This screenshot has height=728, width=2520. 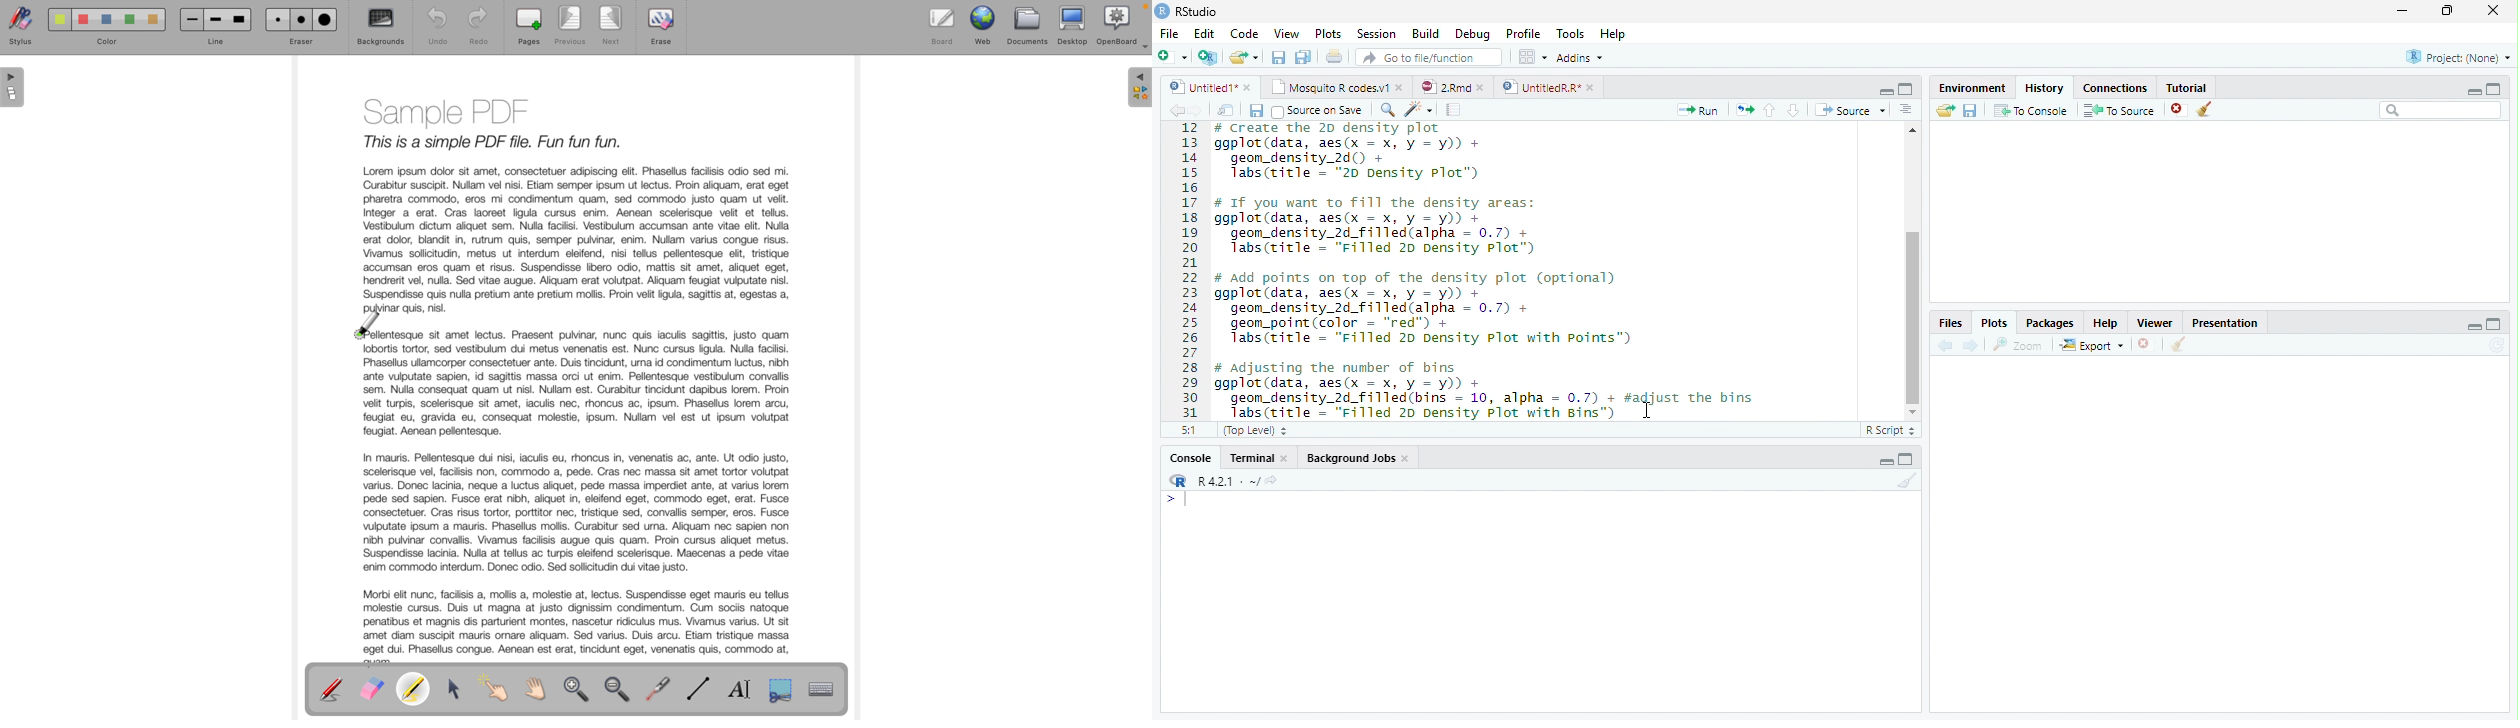 I want to click on Connections, so click(x=2116, y=89).